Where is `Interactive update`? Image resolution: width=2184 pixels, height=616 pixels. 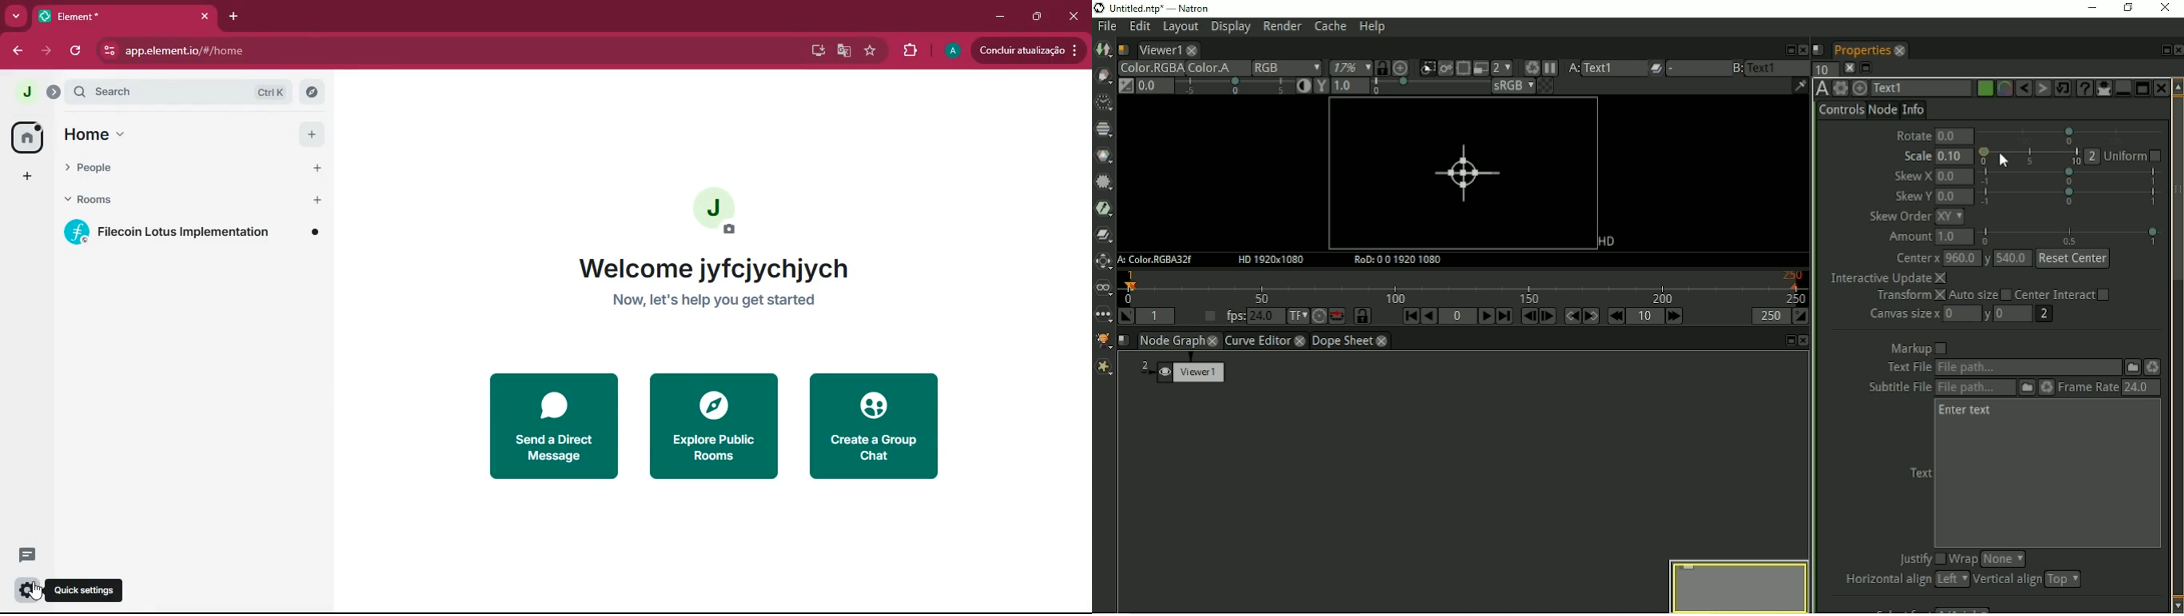
Interactive update is located at coordinates (1888, 278).